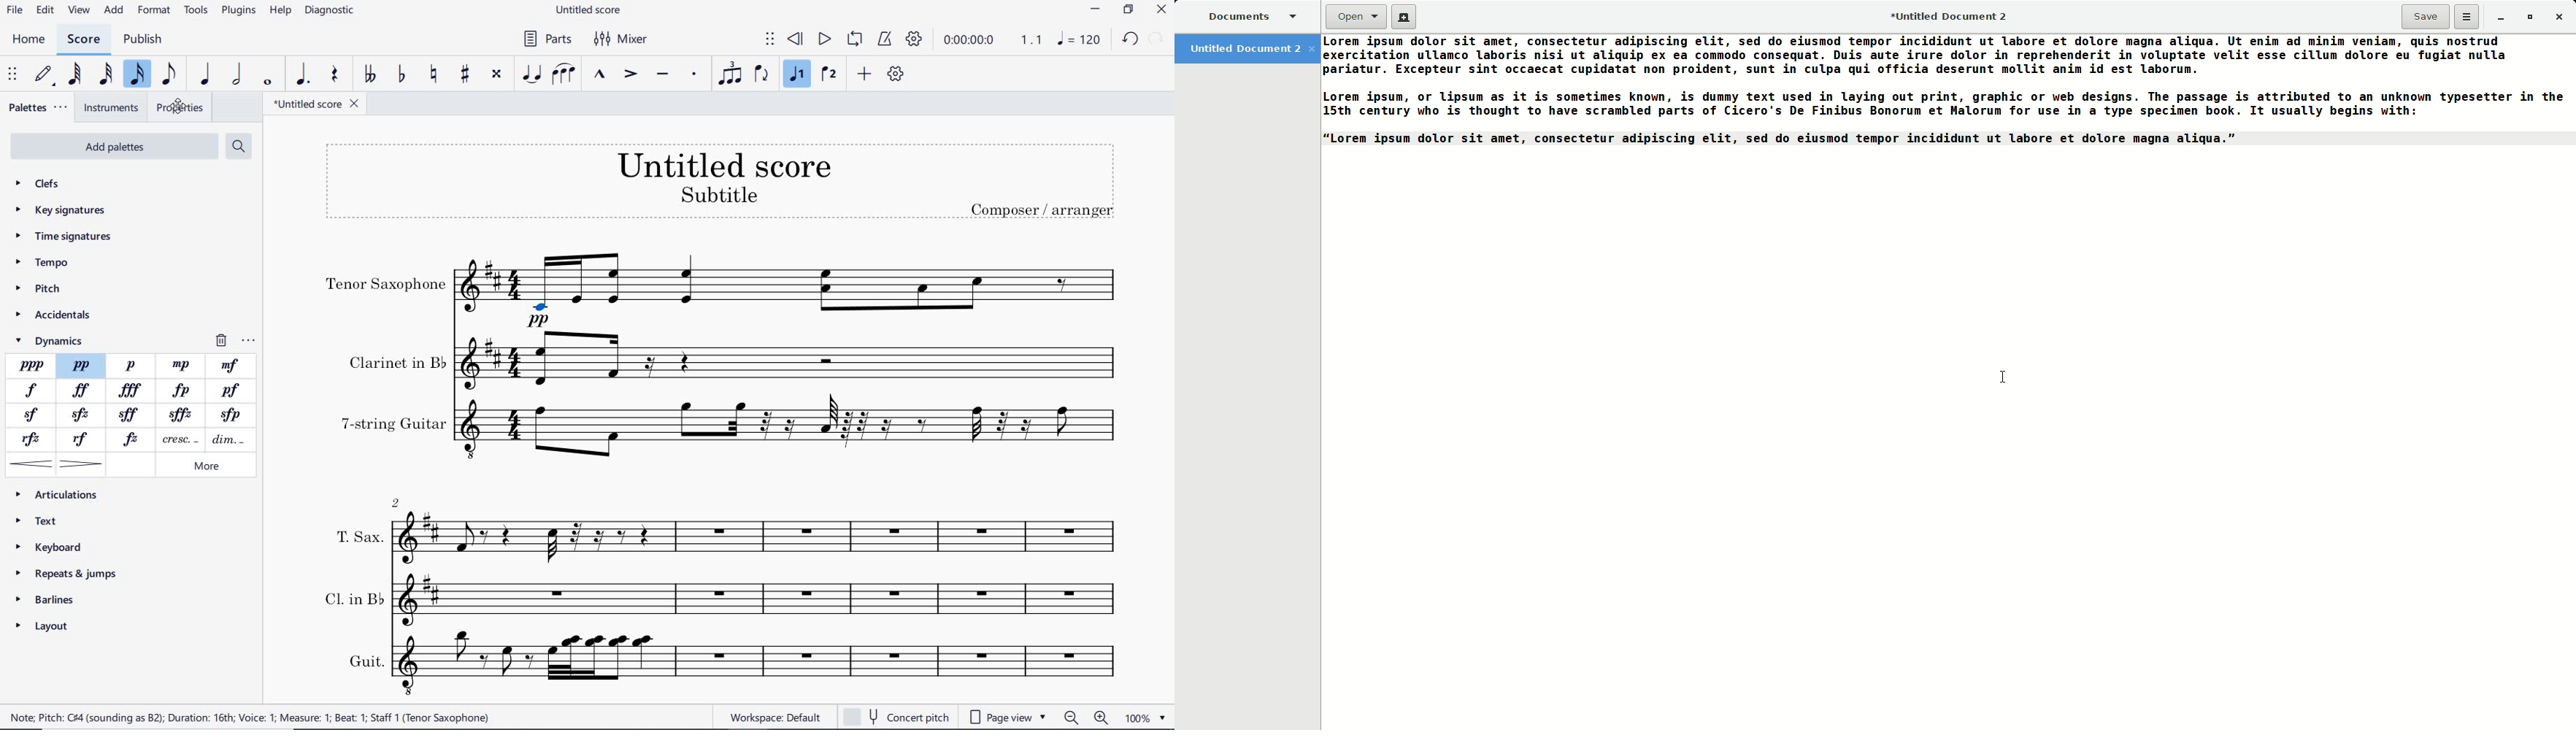 This screenshot has height=756, width=2576. What do you see at coordinates (182, 365) in the screenshot?
I see `MP (MEZZO-PIANO)` at bounding box center [182, 365].